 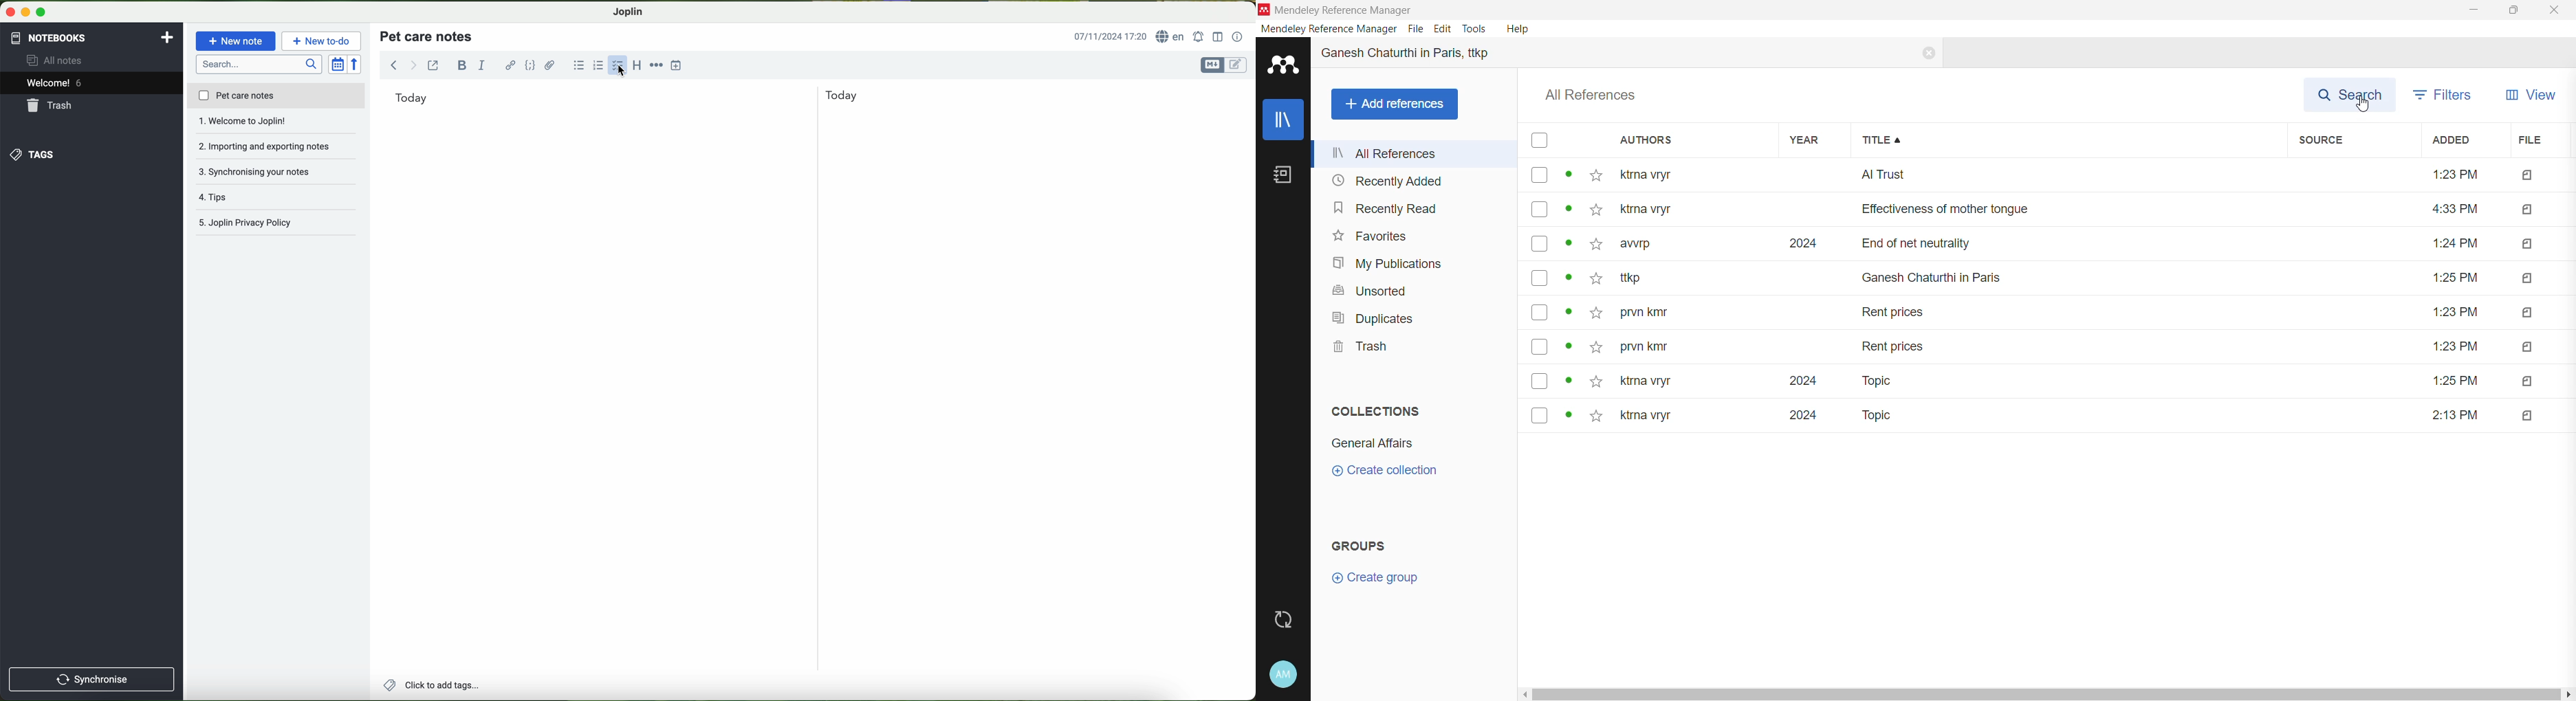 I want to click on Filters, so click(x=2445, y=95).